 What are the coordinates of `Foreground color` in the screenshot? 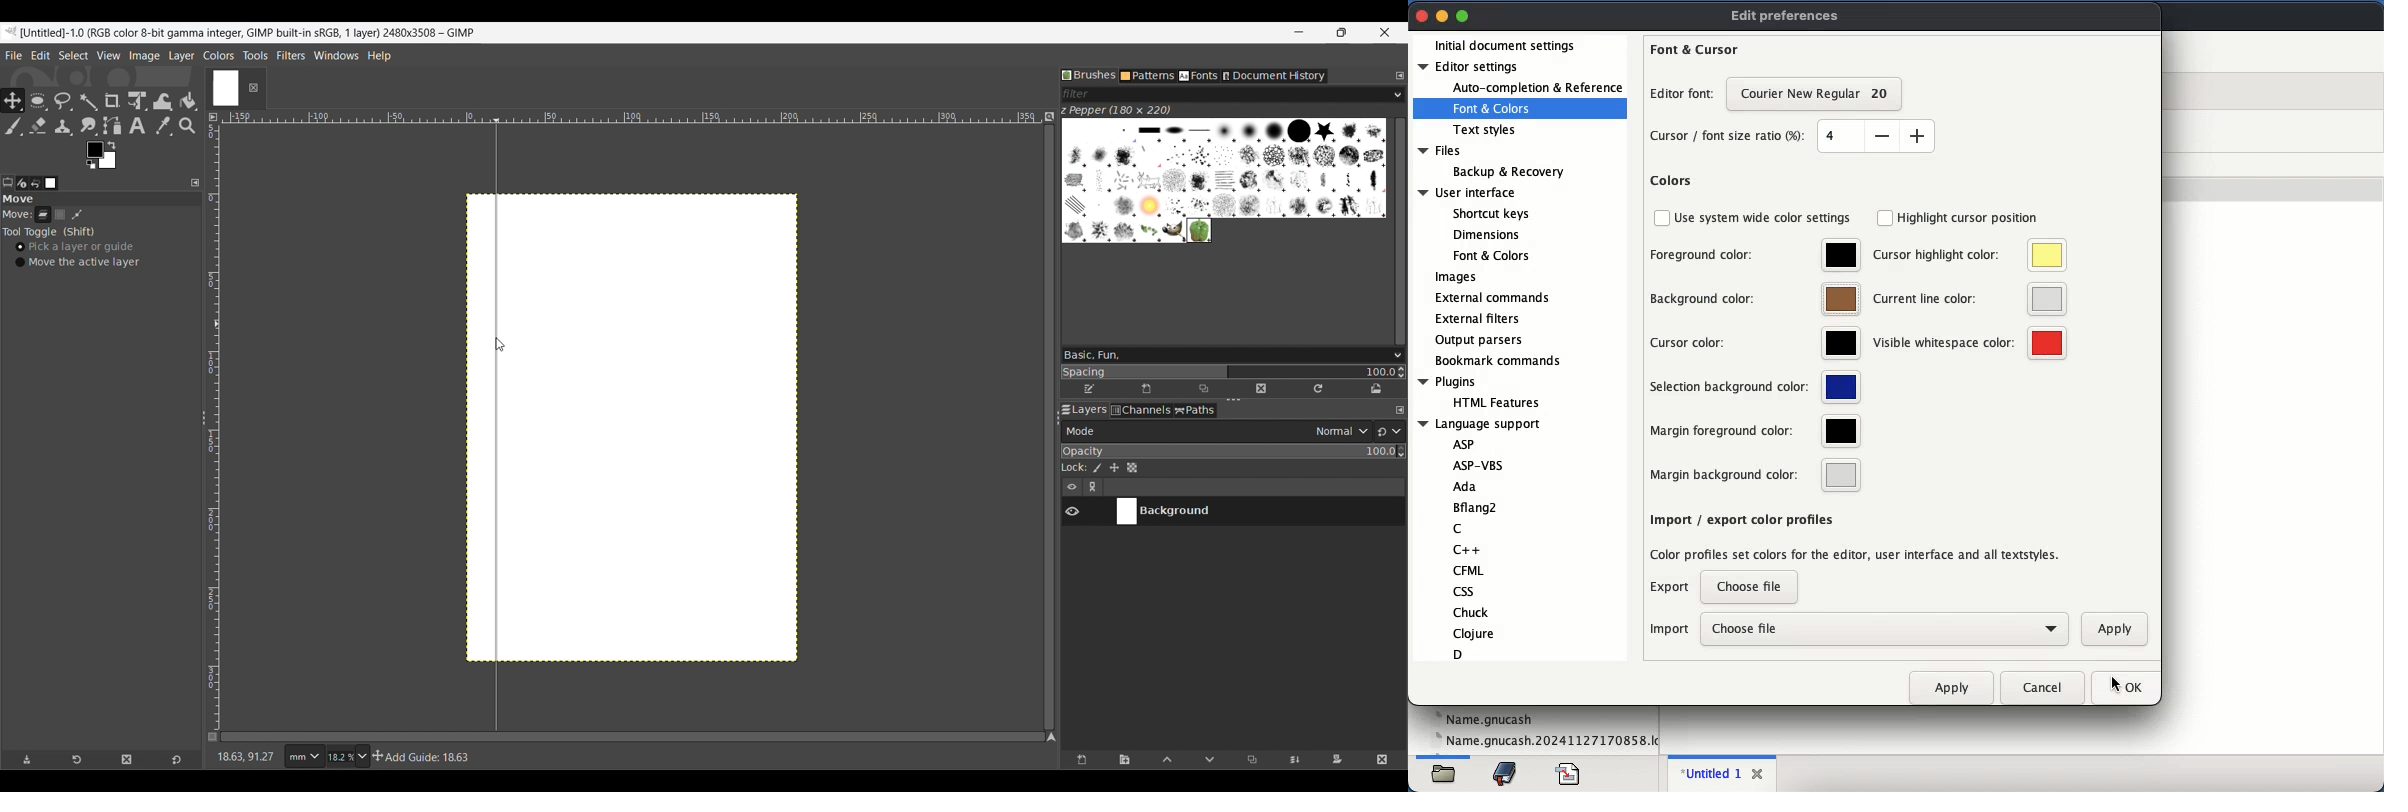 It's located at (100, 155).